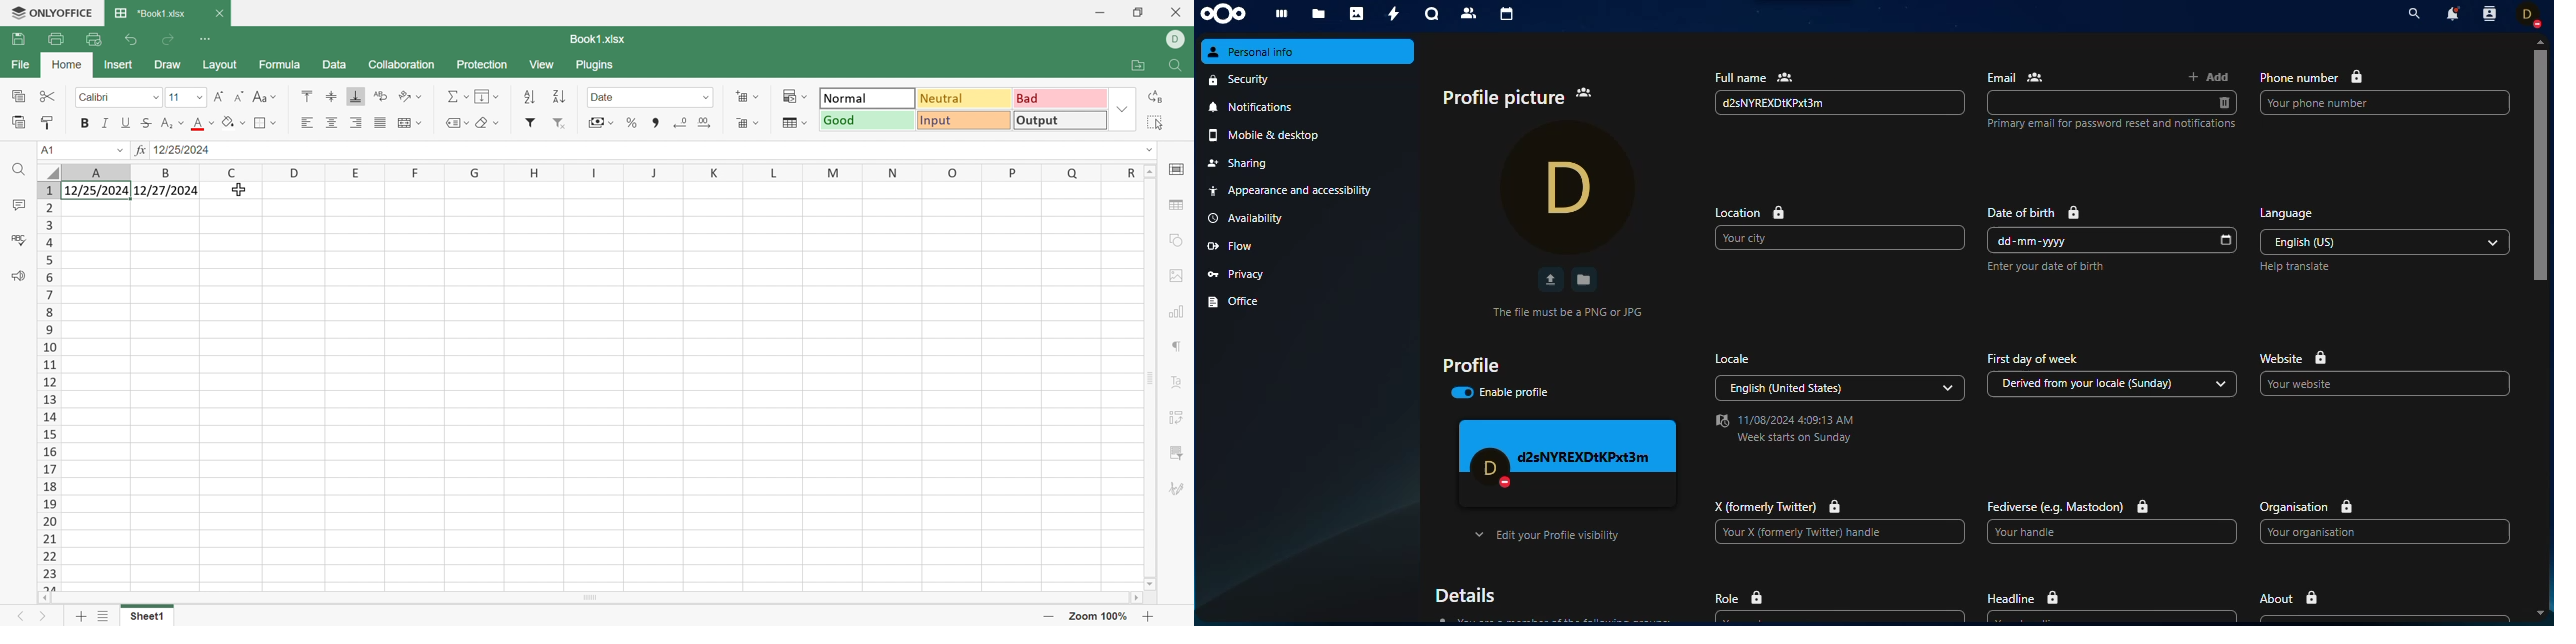 The image size is (2576, 644). I want to click on Your X (formerly Twitter) handle, so click(1839, 532).